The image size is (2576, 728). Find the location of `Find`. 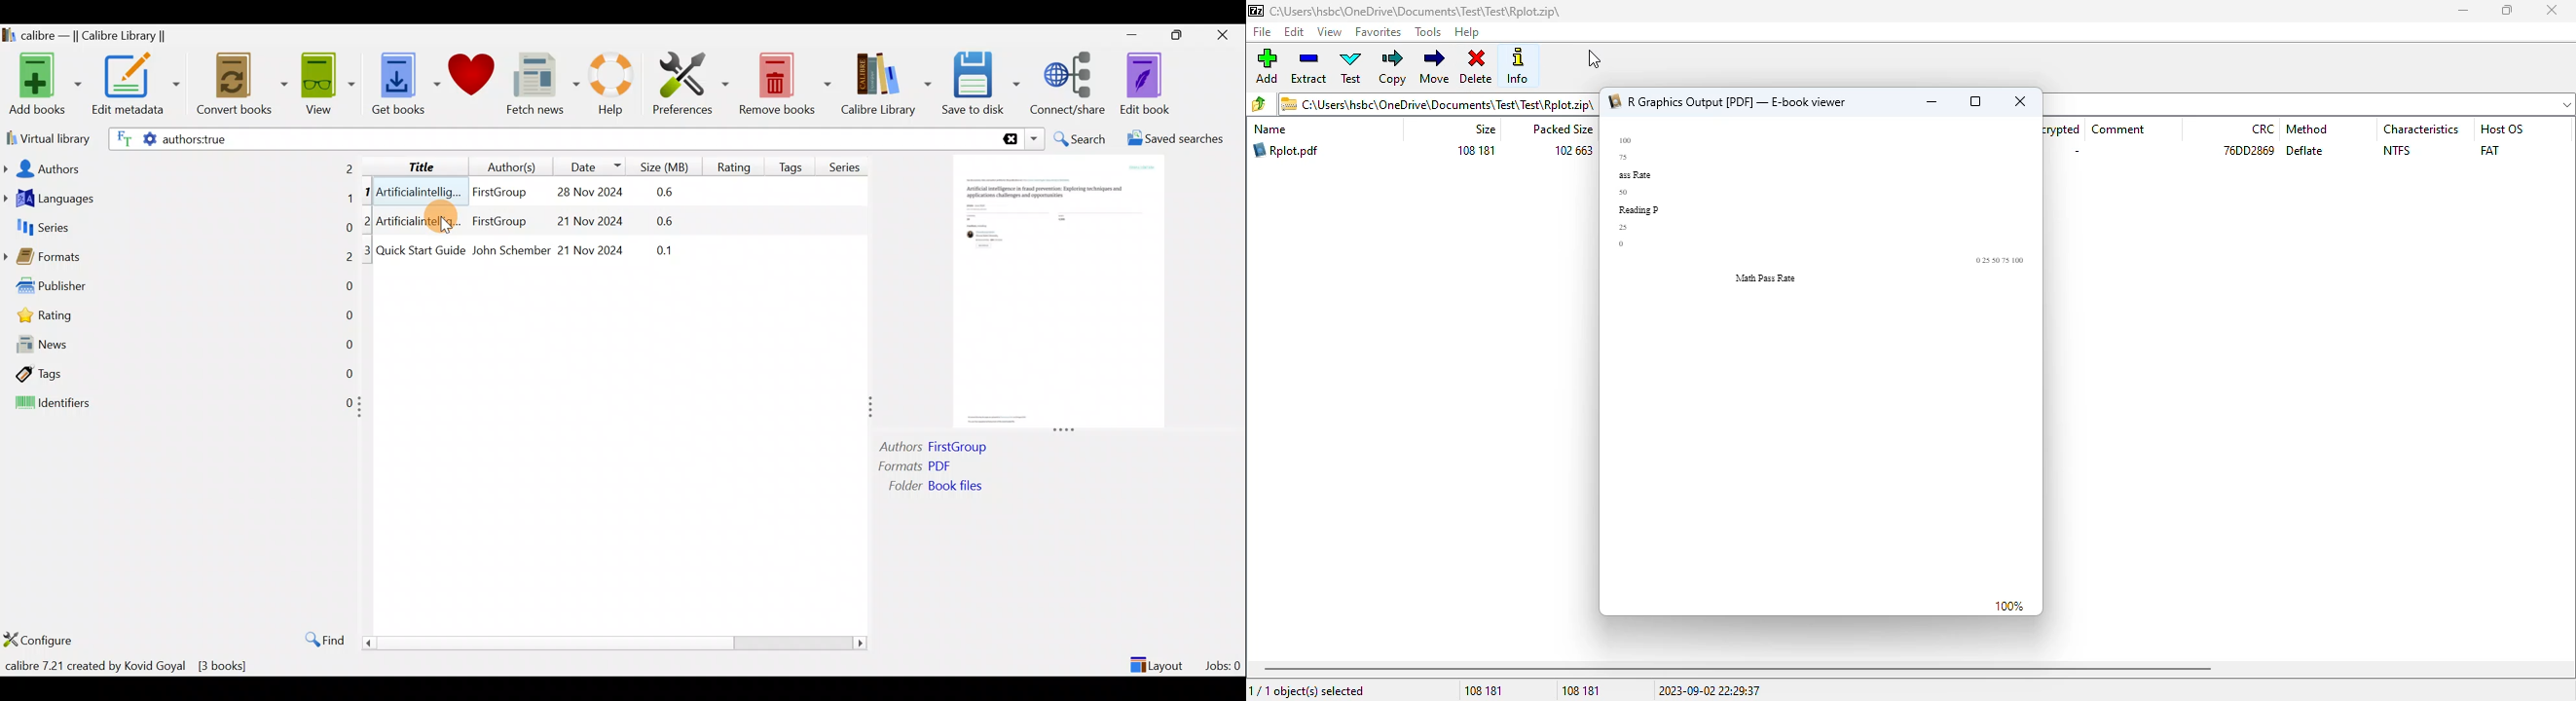

Find is located at coordinates (318, 639).